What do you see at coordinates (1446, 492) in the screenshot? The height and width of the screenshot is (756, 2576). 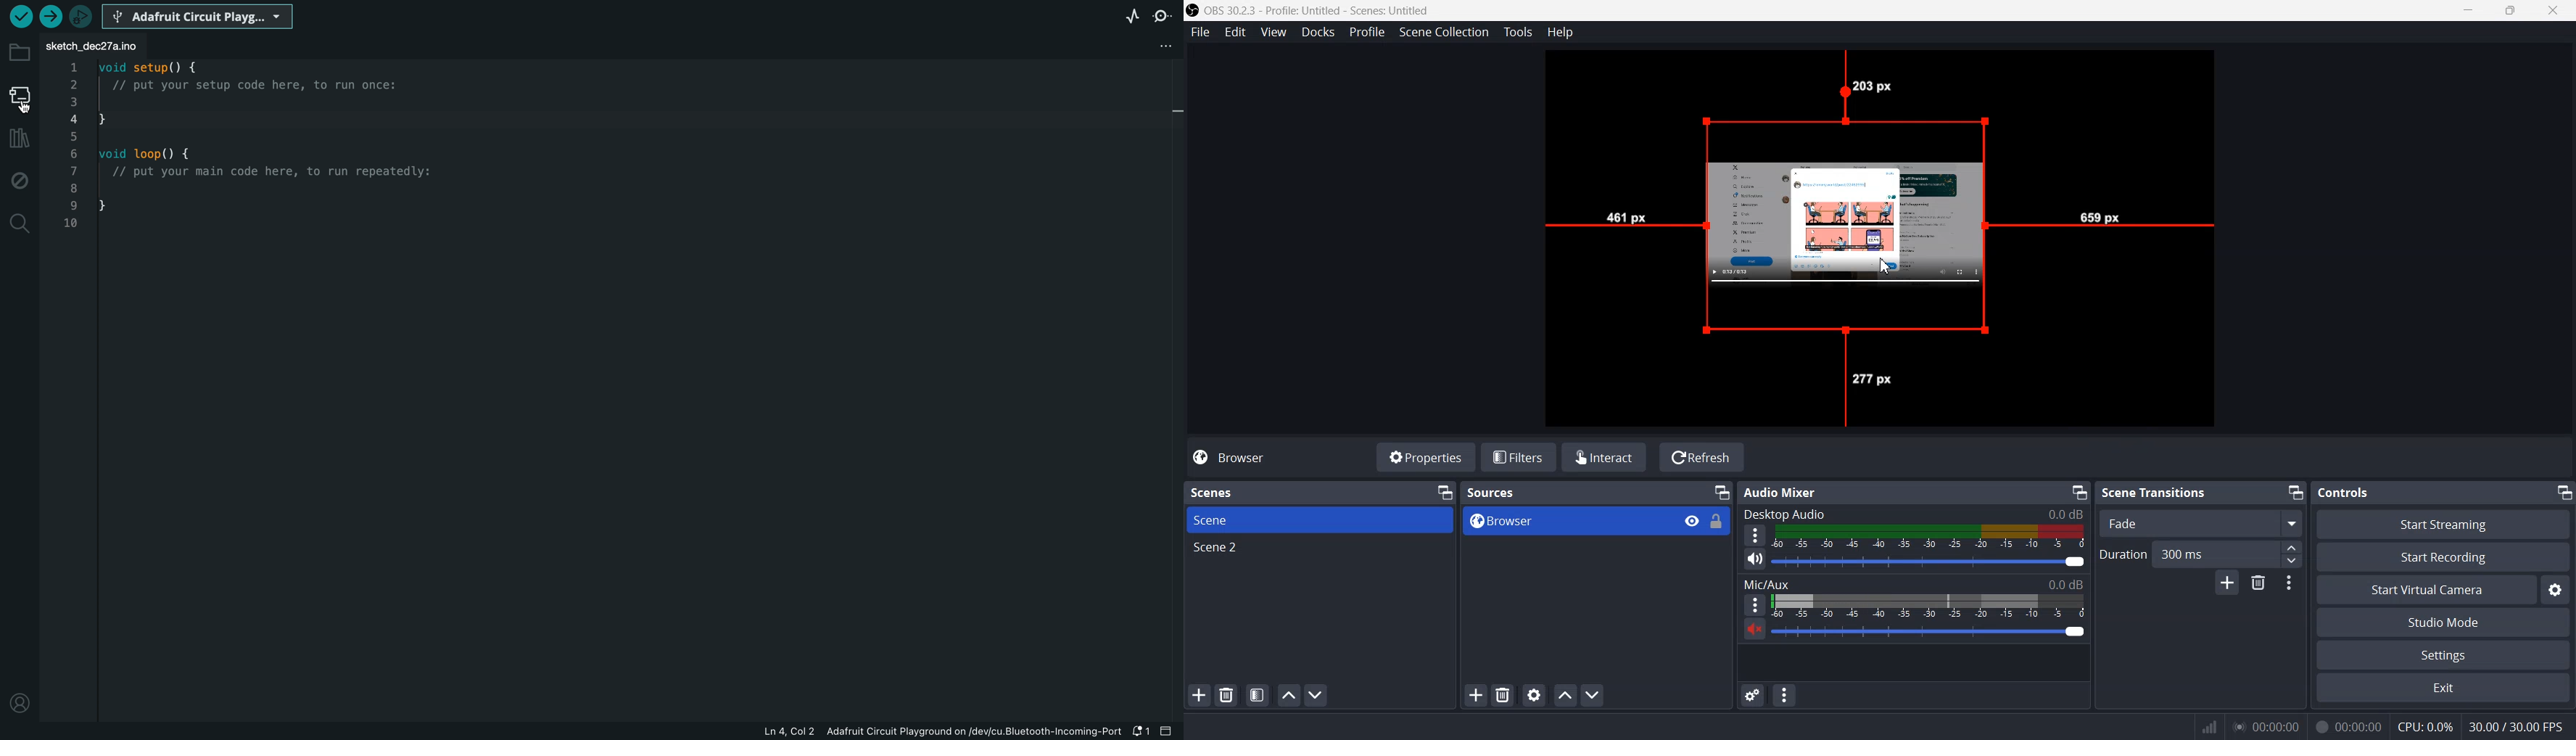 I see `Minimize` at bounding box center [1446, 492].